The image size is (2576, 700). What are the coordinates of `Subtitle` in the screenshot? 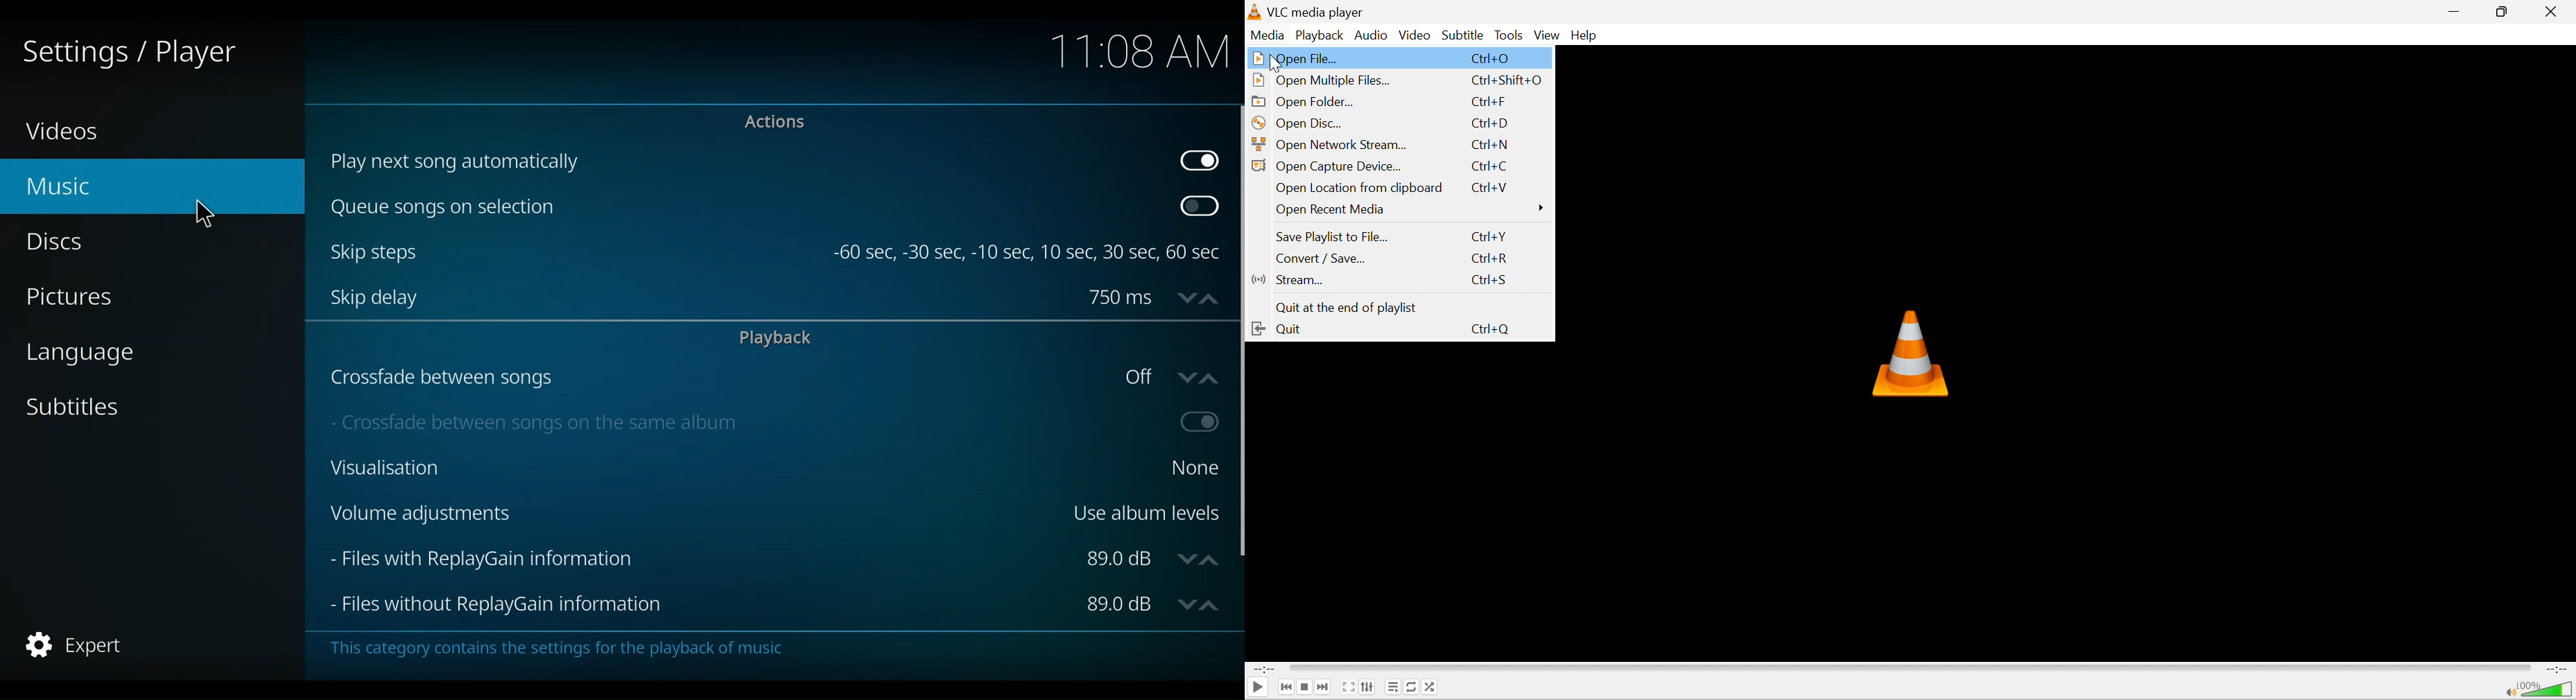 It's located at (1464, 35).